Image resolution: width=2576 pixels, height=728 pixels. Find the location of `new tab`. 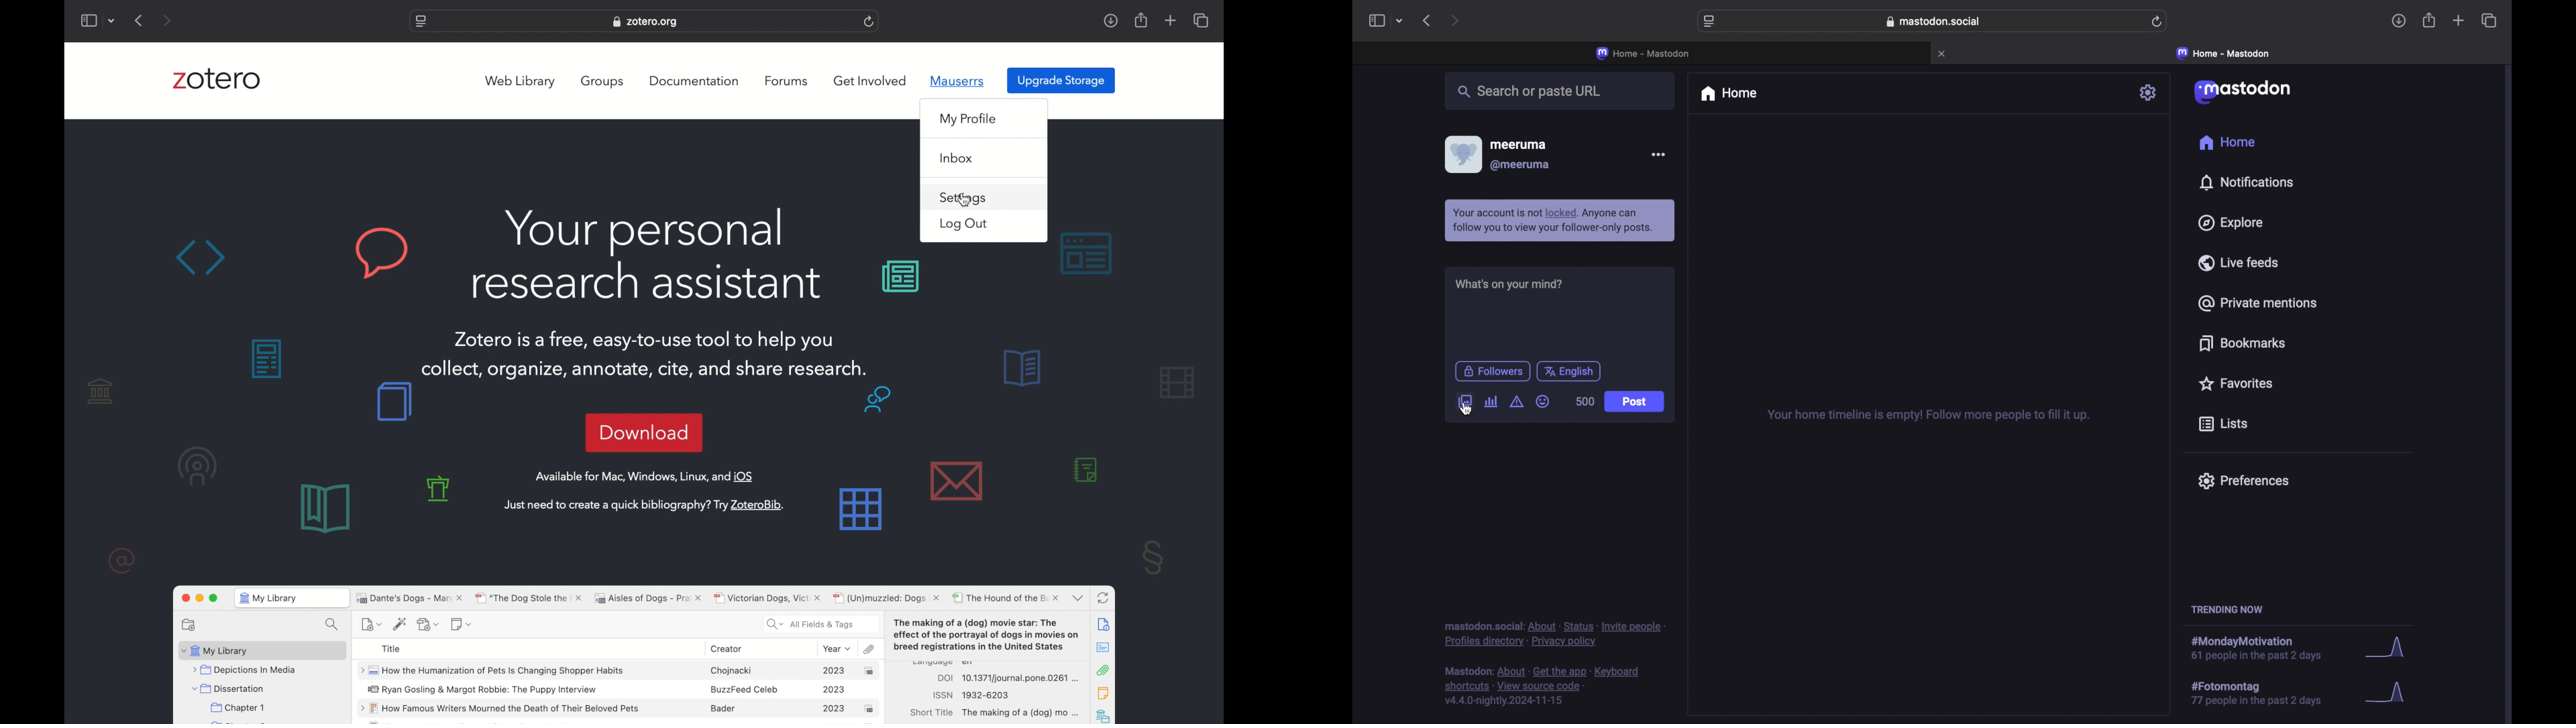

new tab is located at coordinates (2459, 21).